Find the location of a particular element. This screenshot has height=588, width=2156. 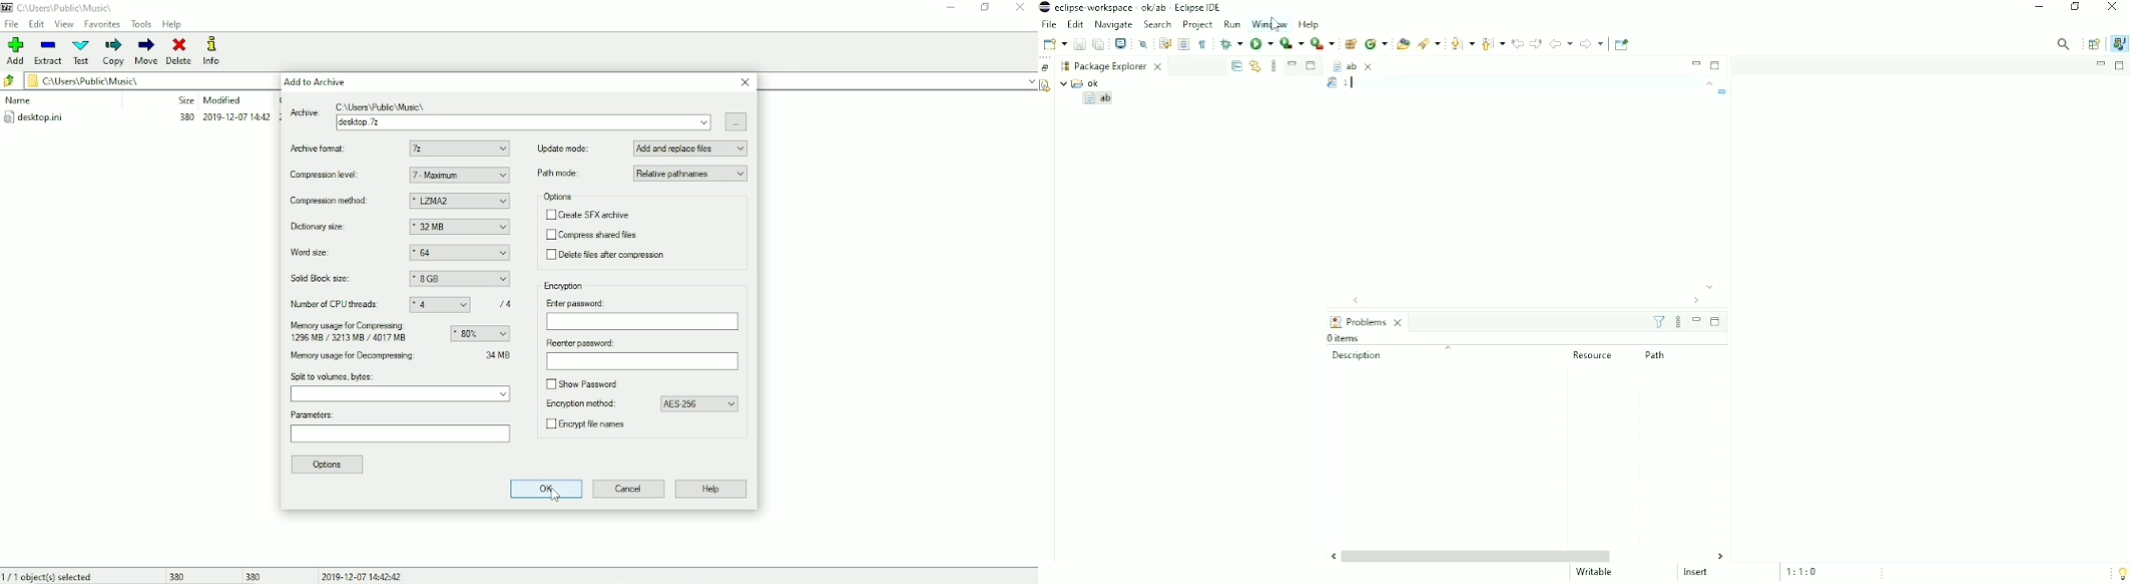

Open a Terminal is located at coordinates (1121, 43).